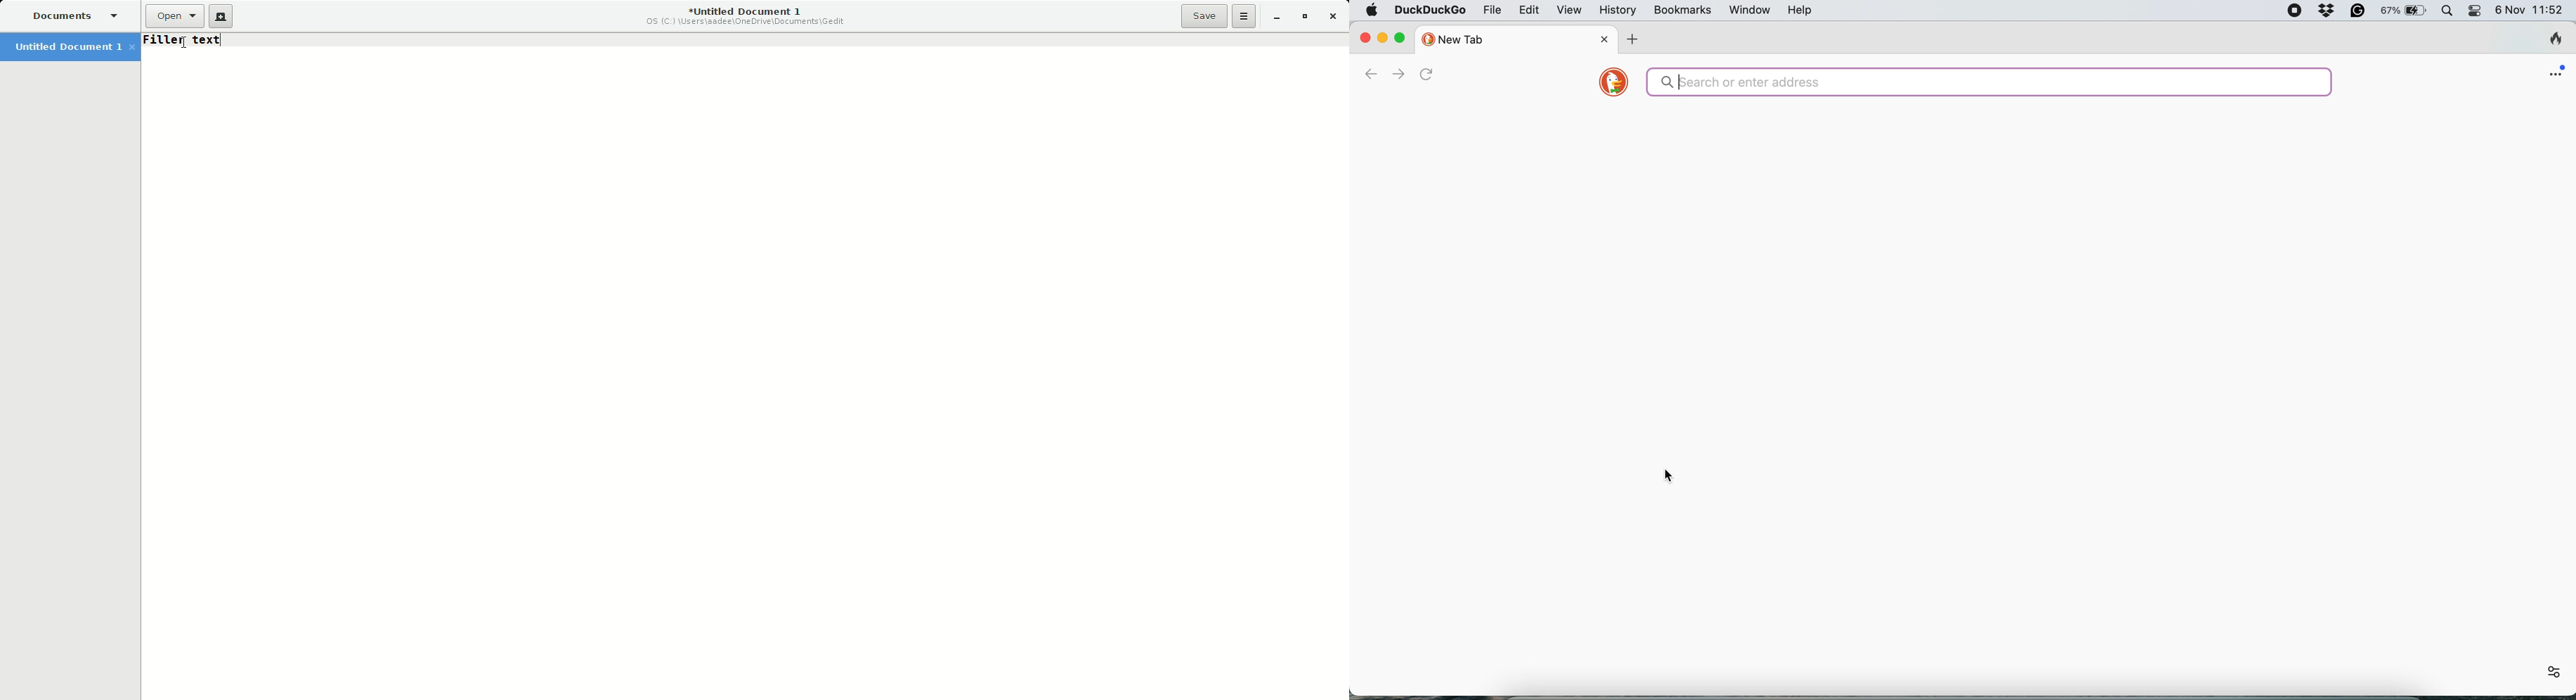  Describe the element at coordinates (1616, 10) in the screenshot. I see `history` at that location.